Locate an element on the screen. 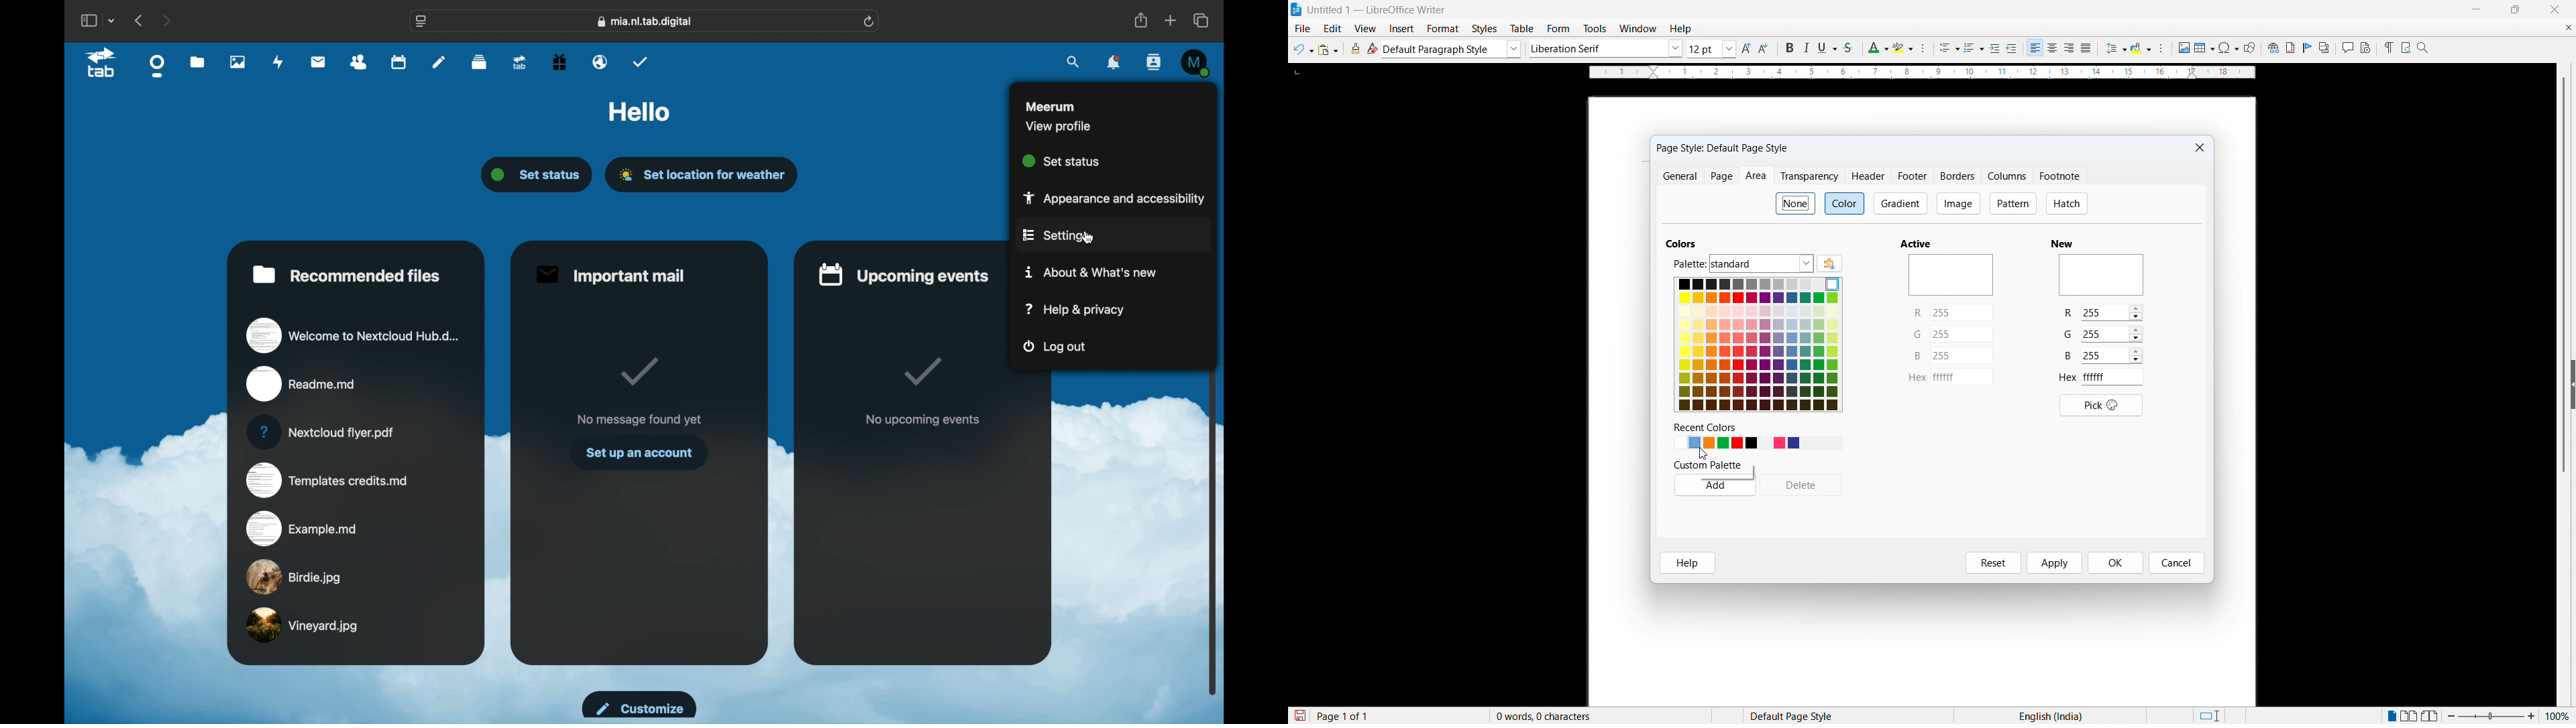  set status is located at coordinates (539, 175).